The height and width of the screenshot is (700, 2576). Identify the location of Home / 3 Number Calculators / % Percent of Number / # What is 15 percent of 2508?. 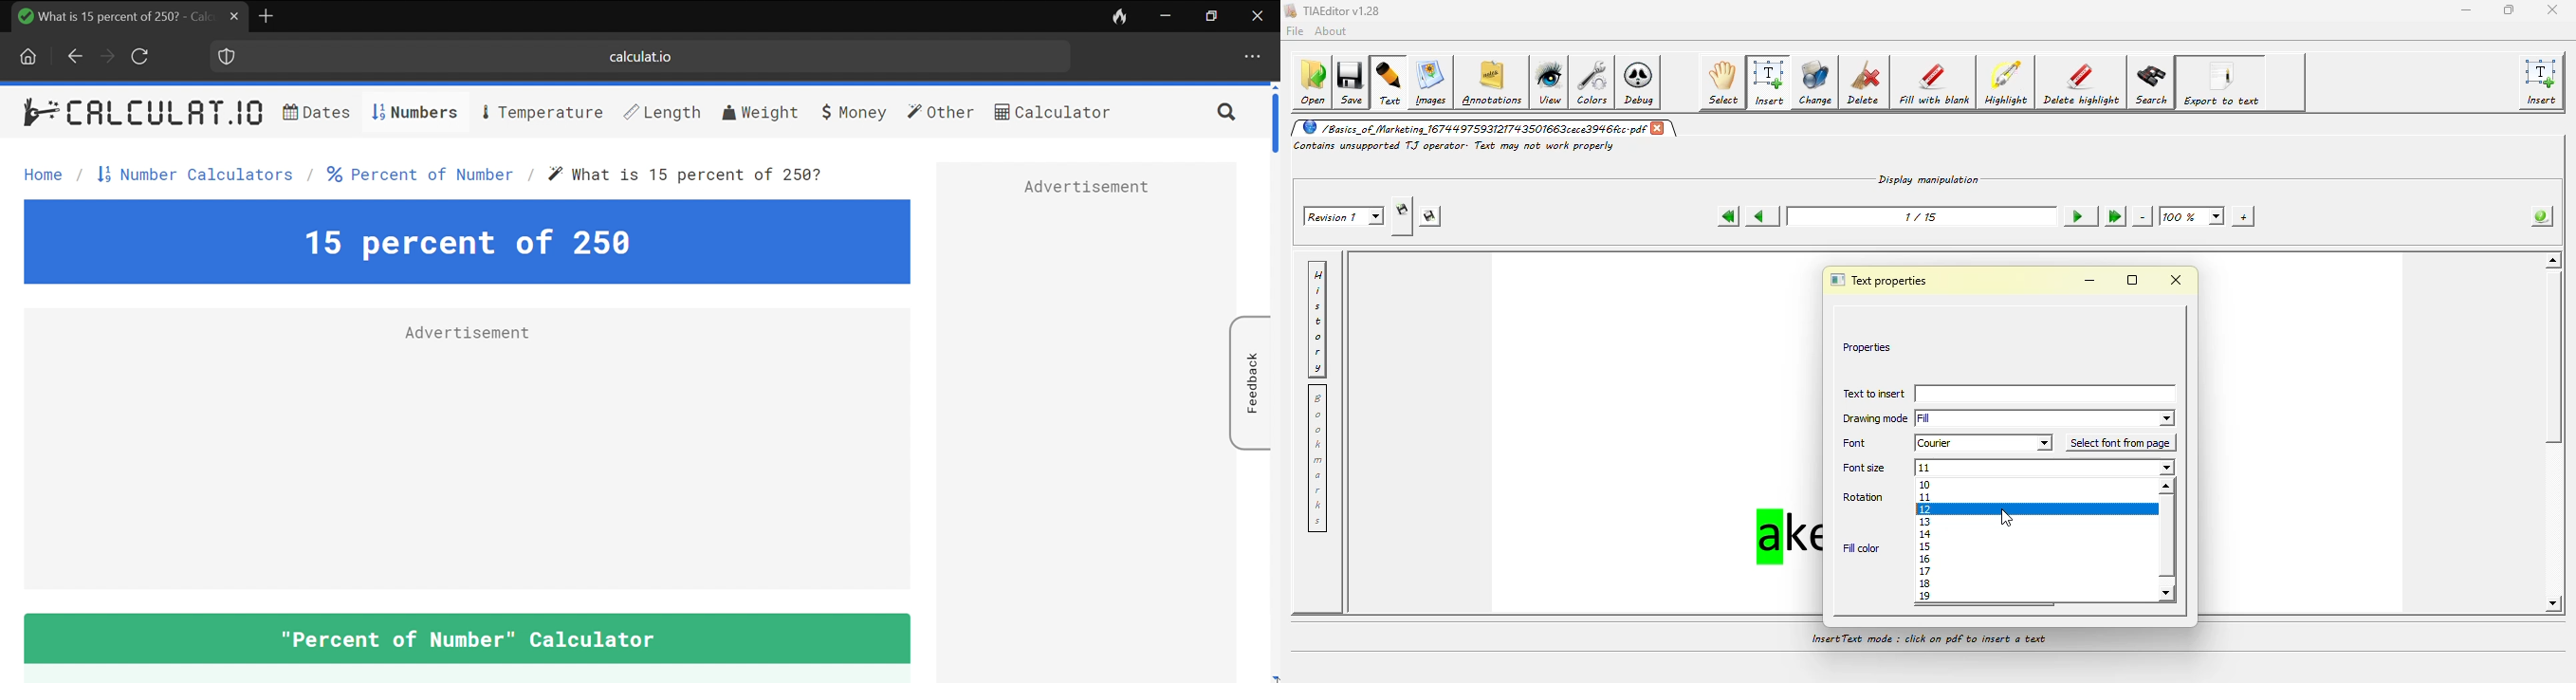
(419, 177).